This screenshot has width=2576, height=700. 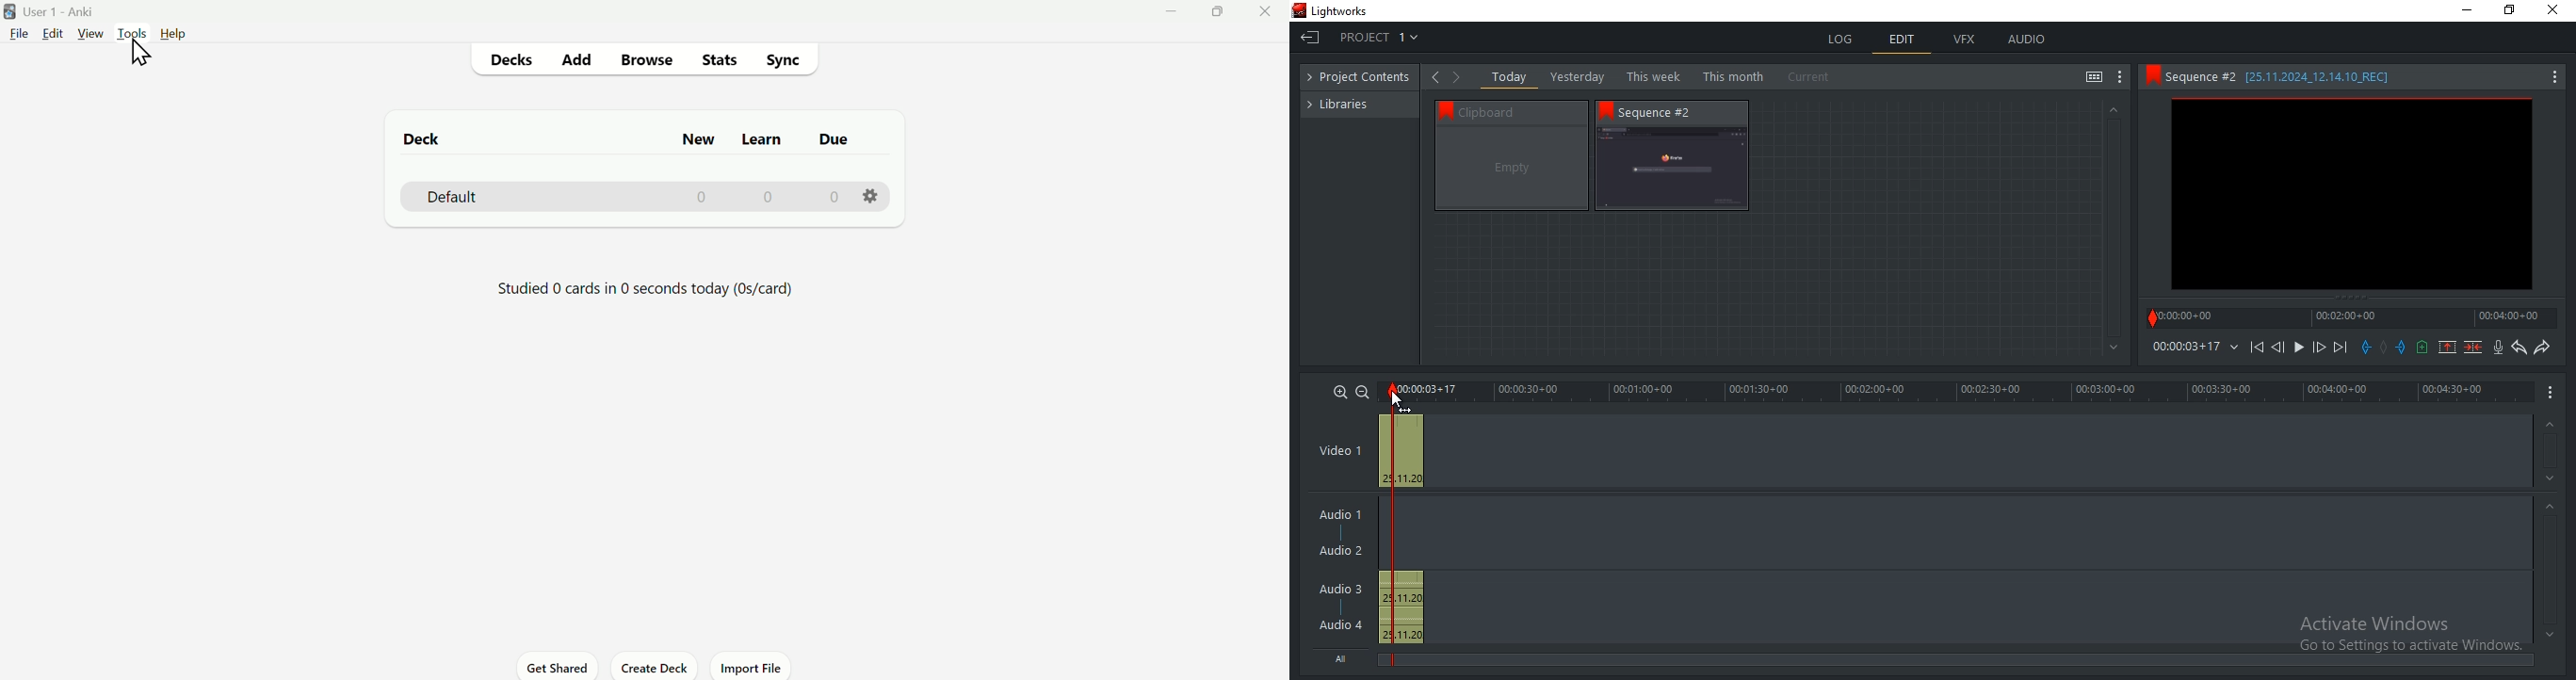 What do you see at coordinates (50, 36) in the screenshot?
I see `Edit` at bounding box center [50, 36].